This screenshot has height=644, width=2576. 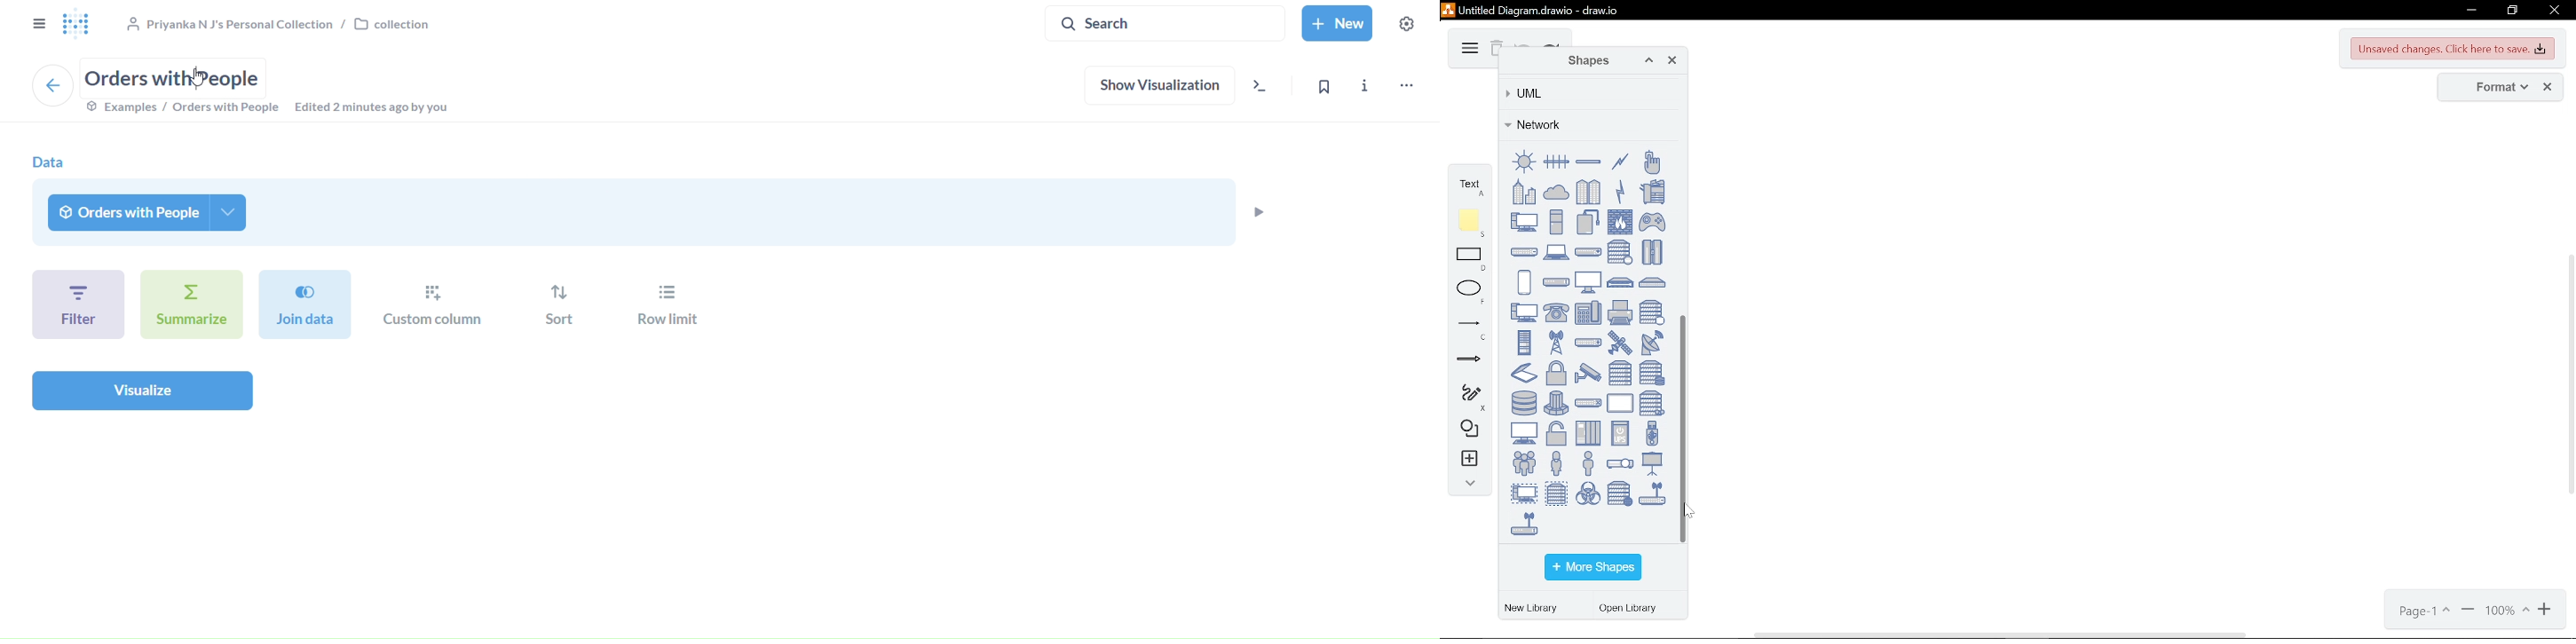 I want to click on lines, so click(x=1469, y=329).